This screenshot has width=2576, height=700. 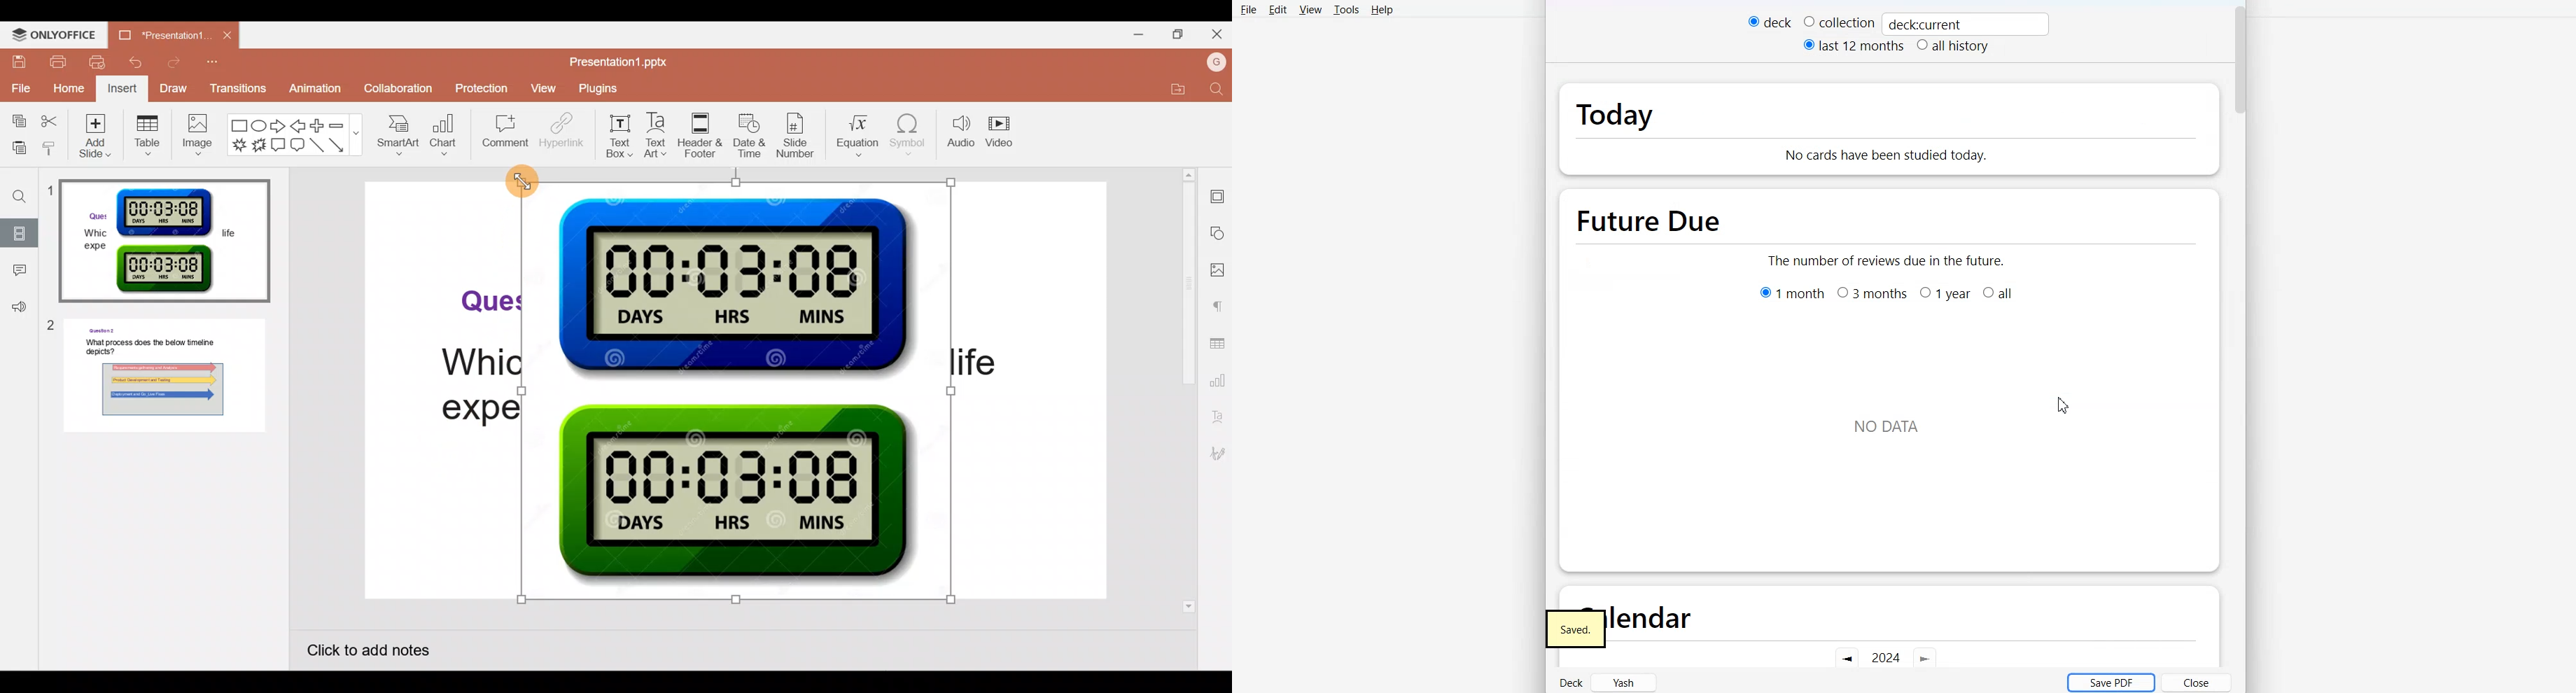 What do you see at coordinates (18, 274) in the screenshot?
I see `Comment` at bounding box center [18, 274].